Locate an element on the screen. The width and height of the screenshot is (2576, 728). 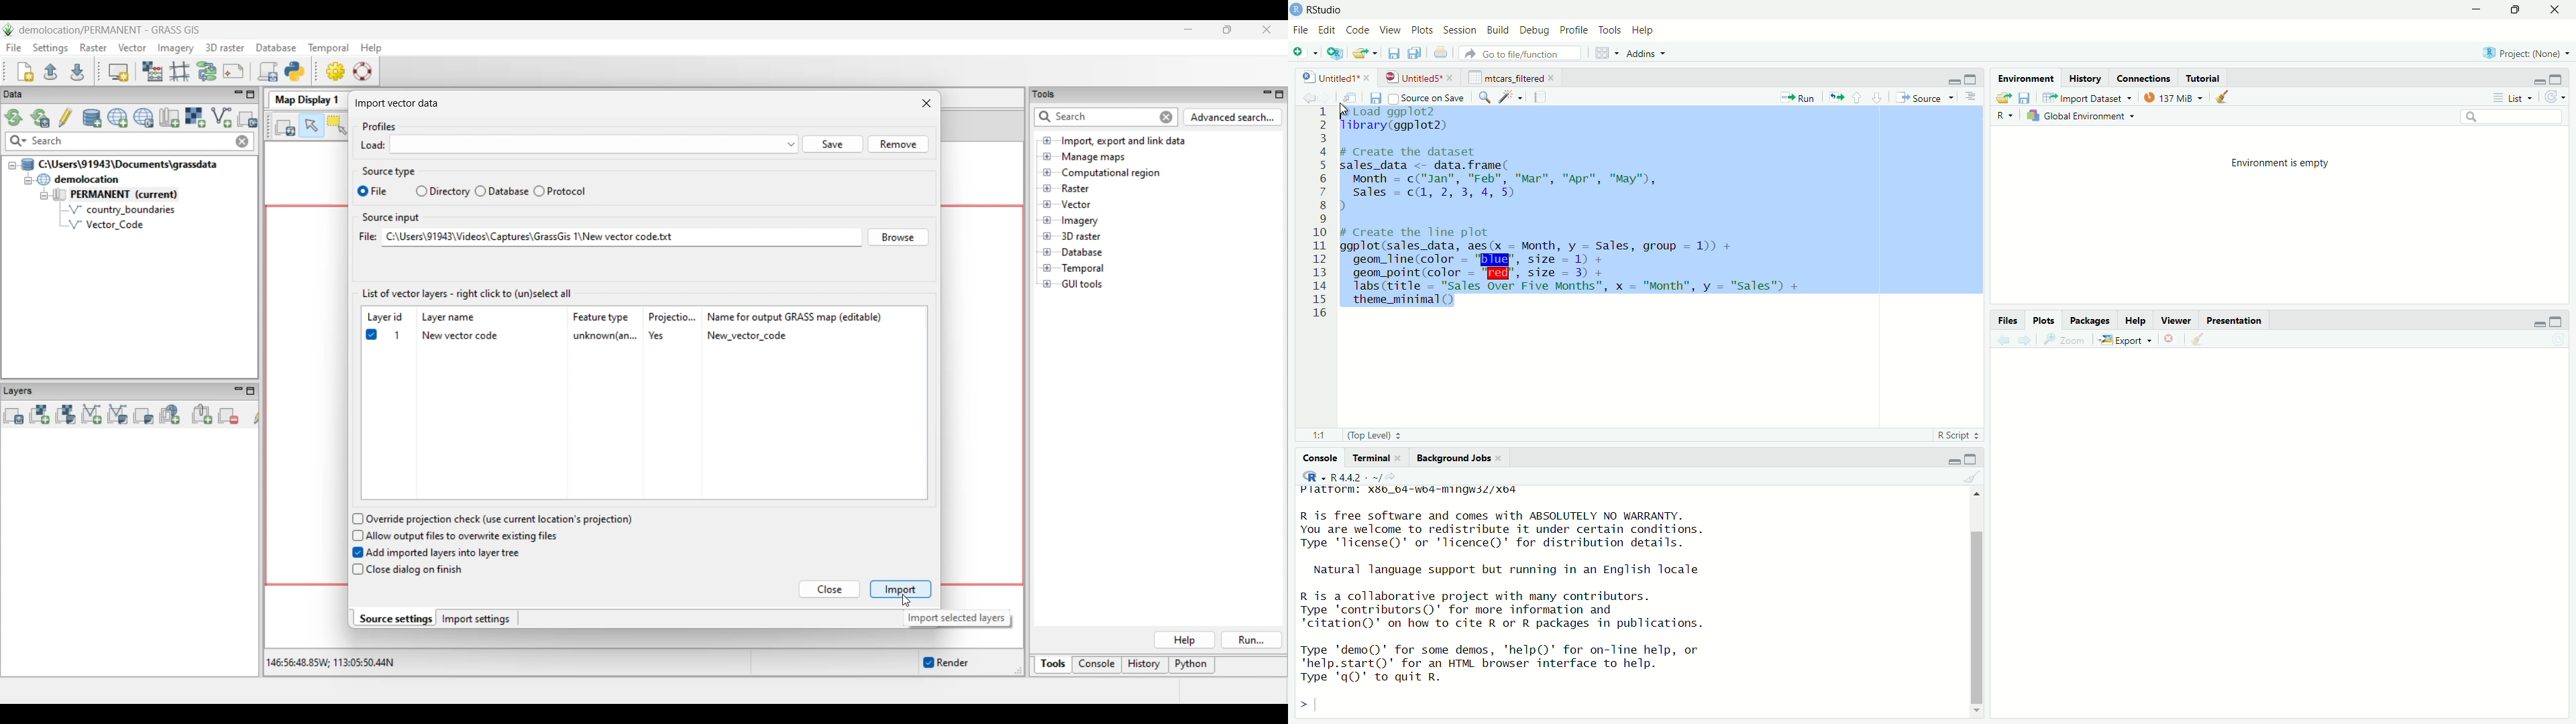
plots is located at coordinates (2045, 320).